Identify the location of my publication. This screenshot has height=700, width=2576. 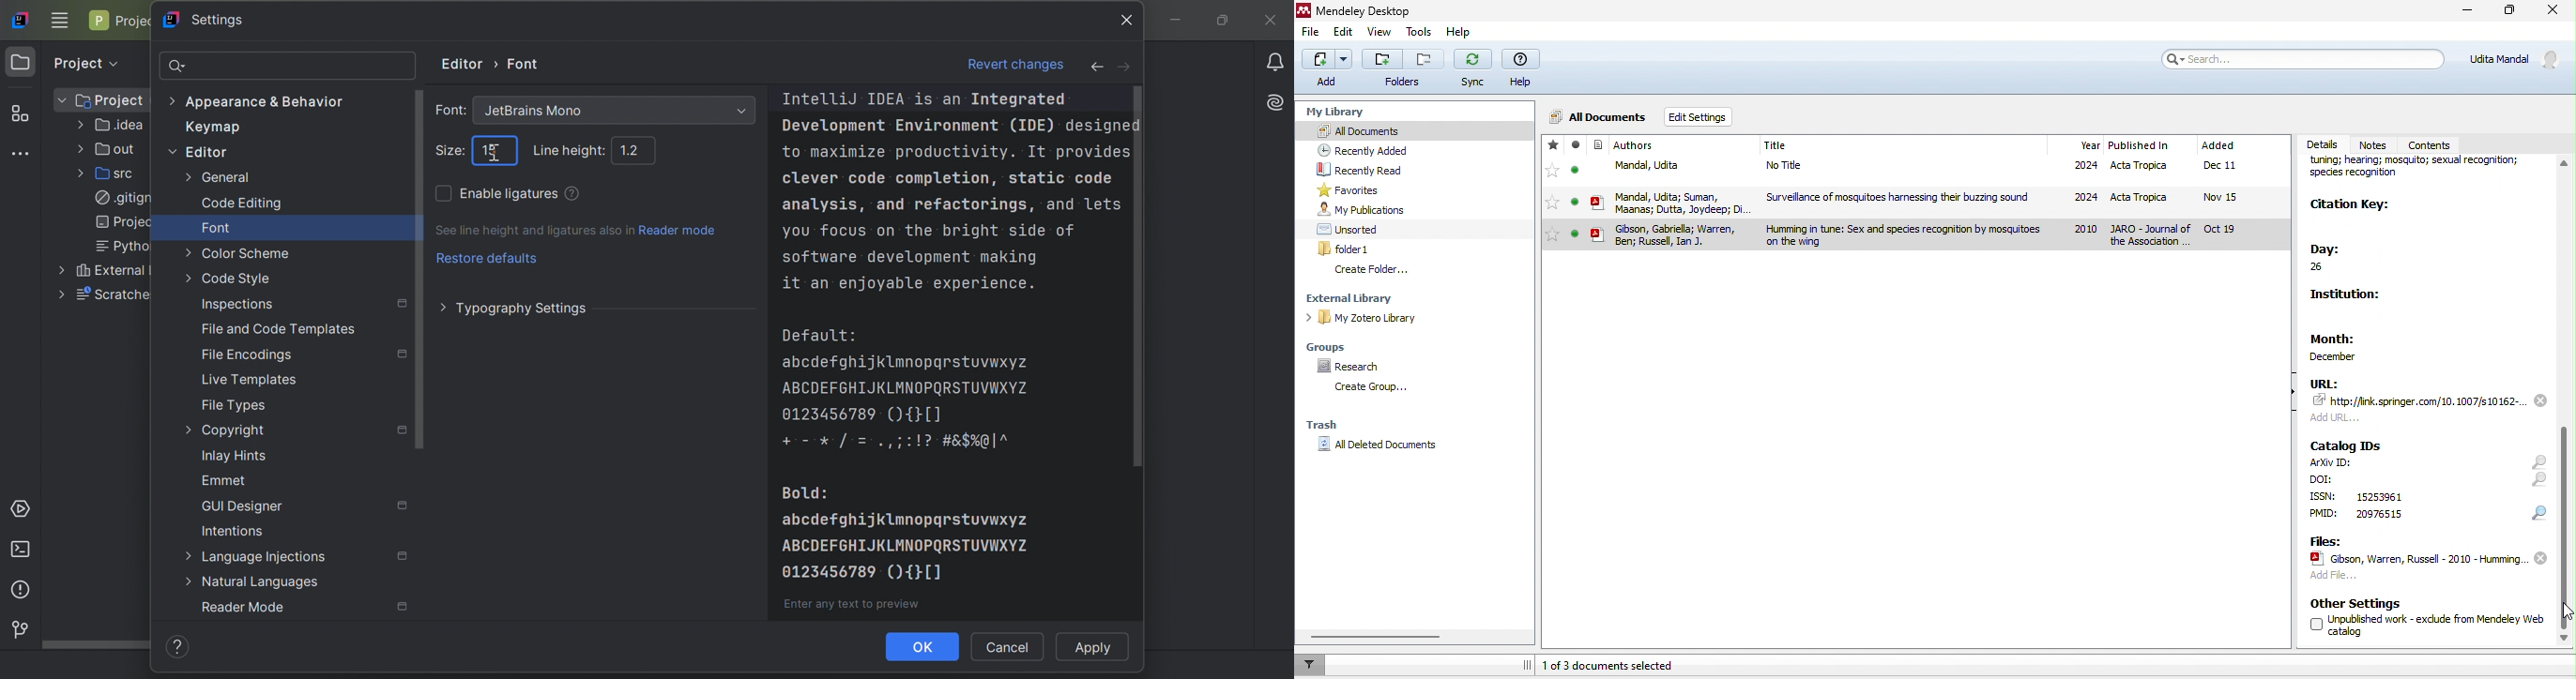
(1362, 210).